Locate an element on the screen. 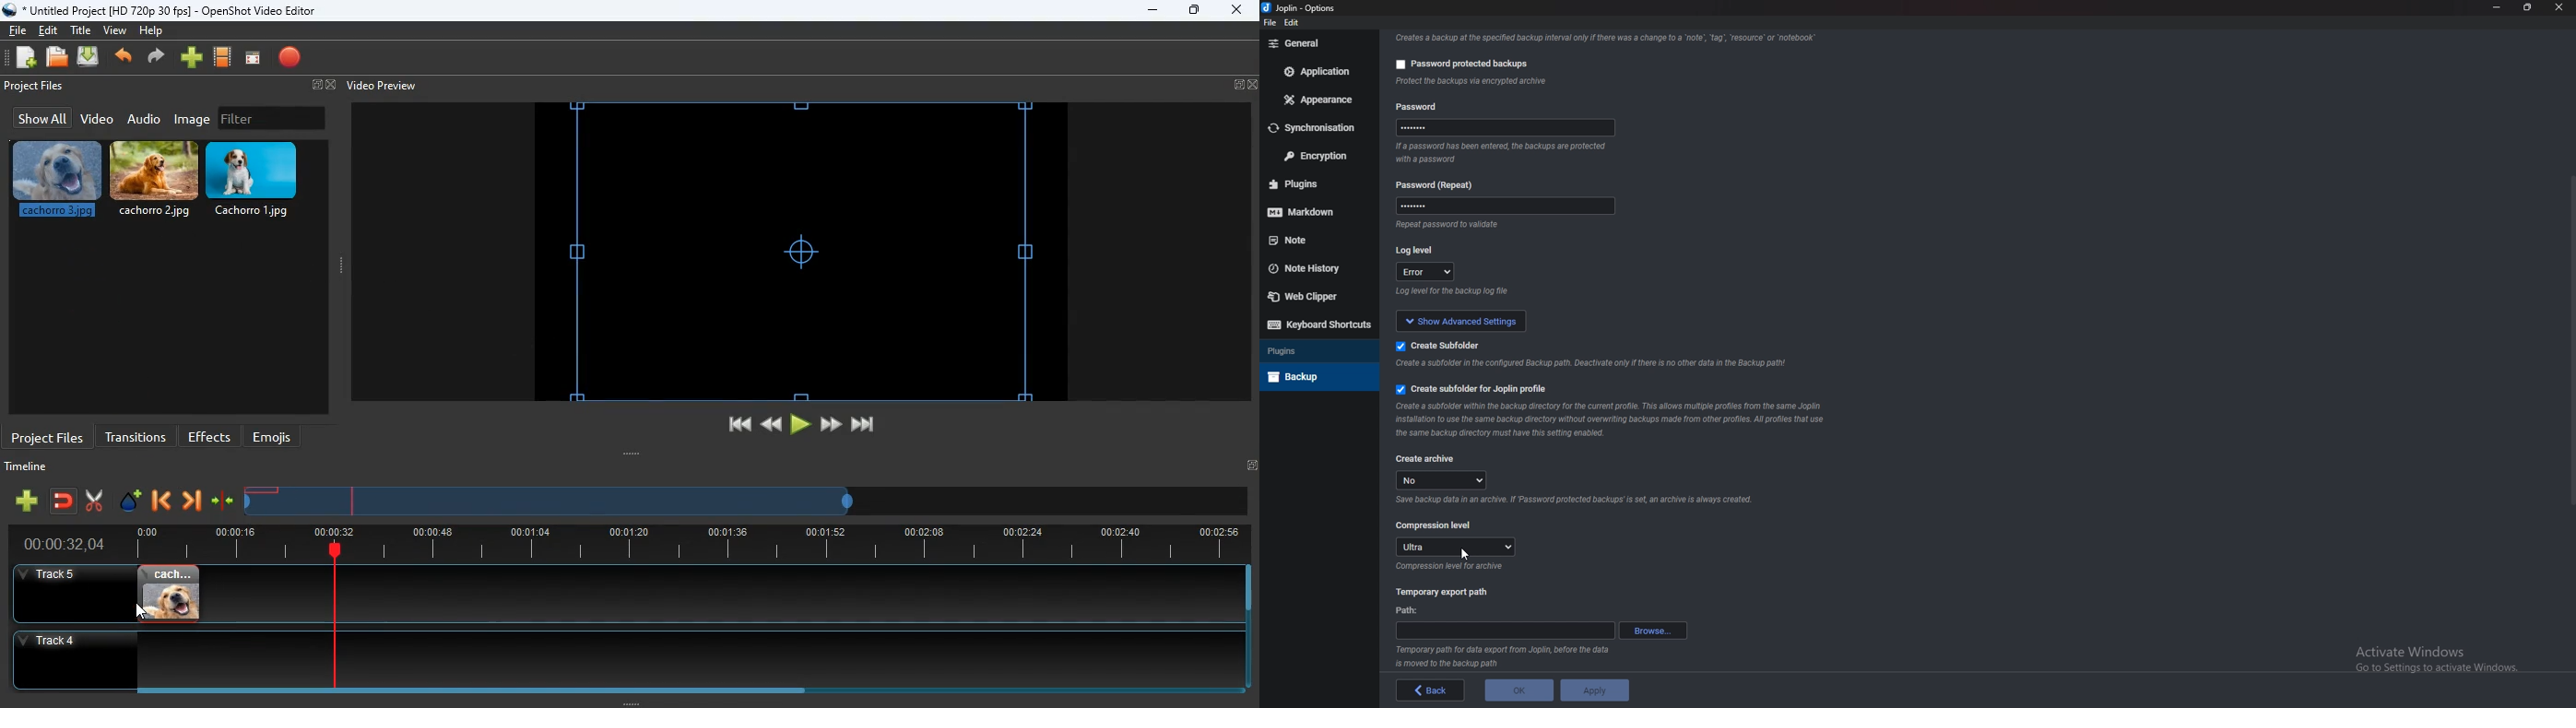  path is located at coordinates (1504, 631).